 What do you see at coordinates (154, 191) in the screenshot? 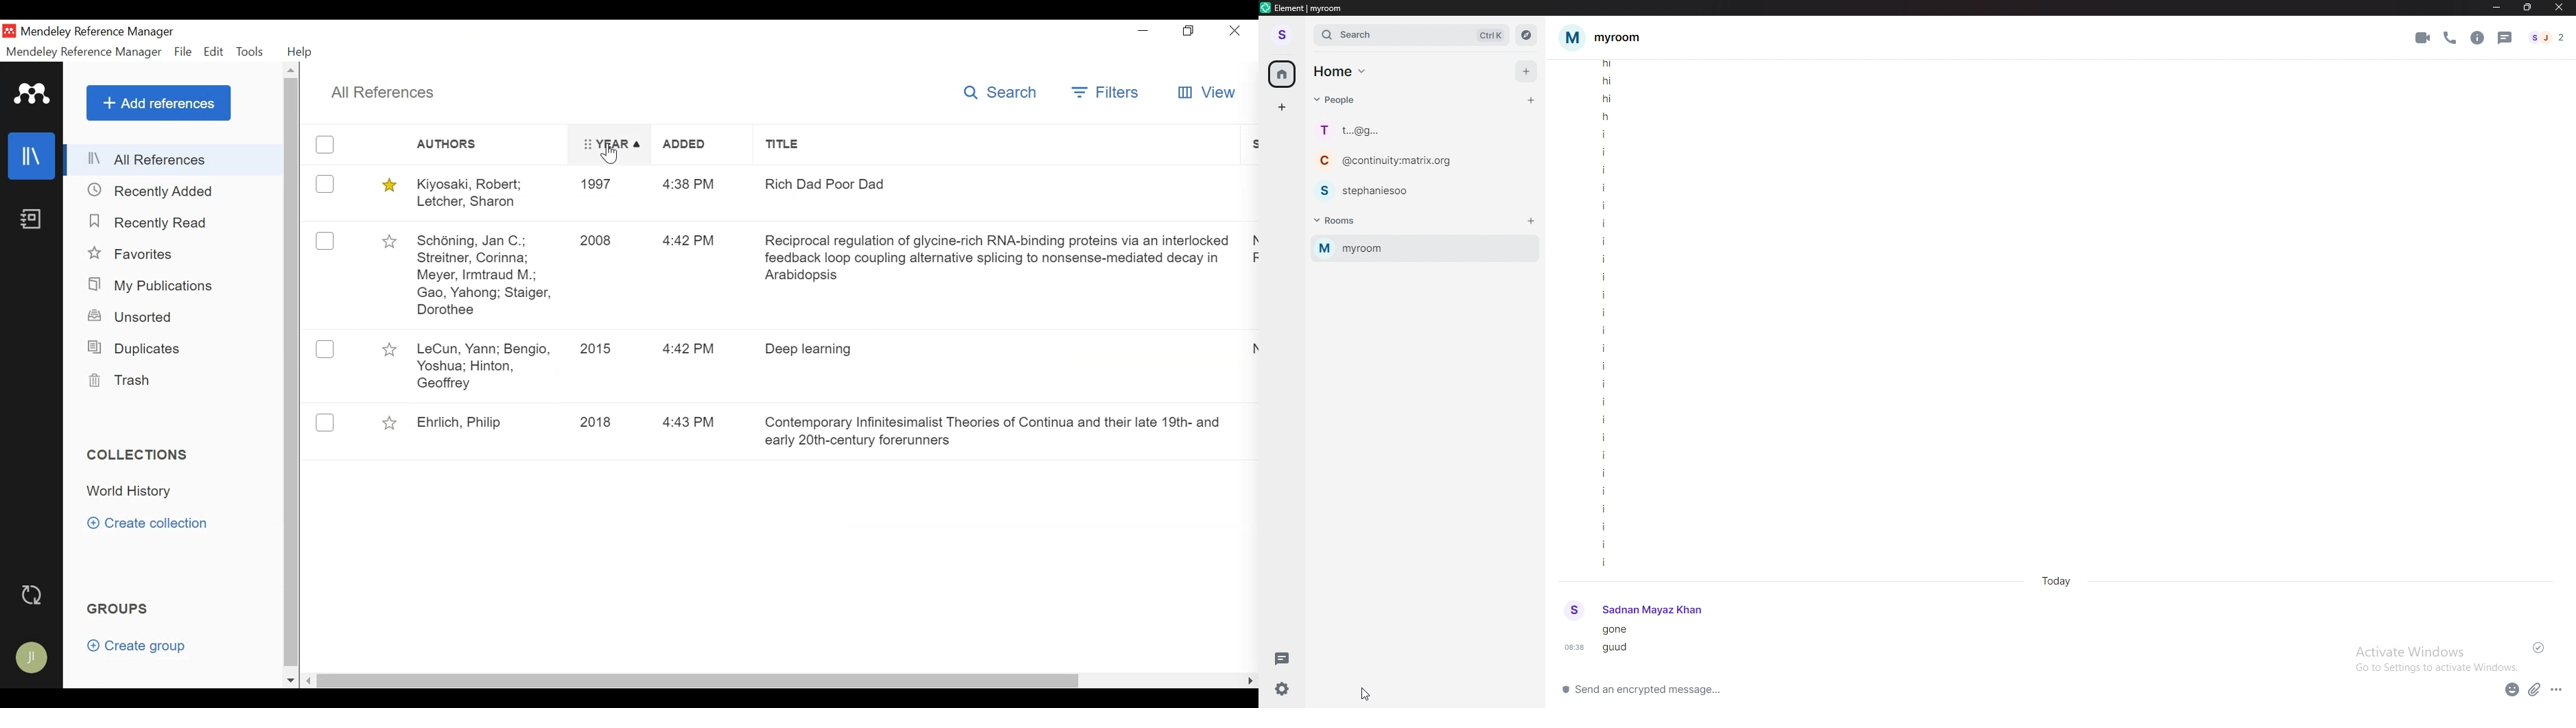
I see `Recently Added` at bounding box center [154, 191].